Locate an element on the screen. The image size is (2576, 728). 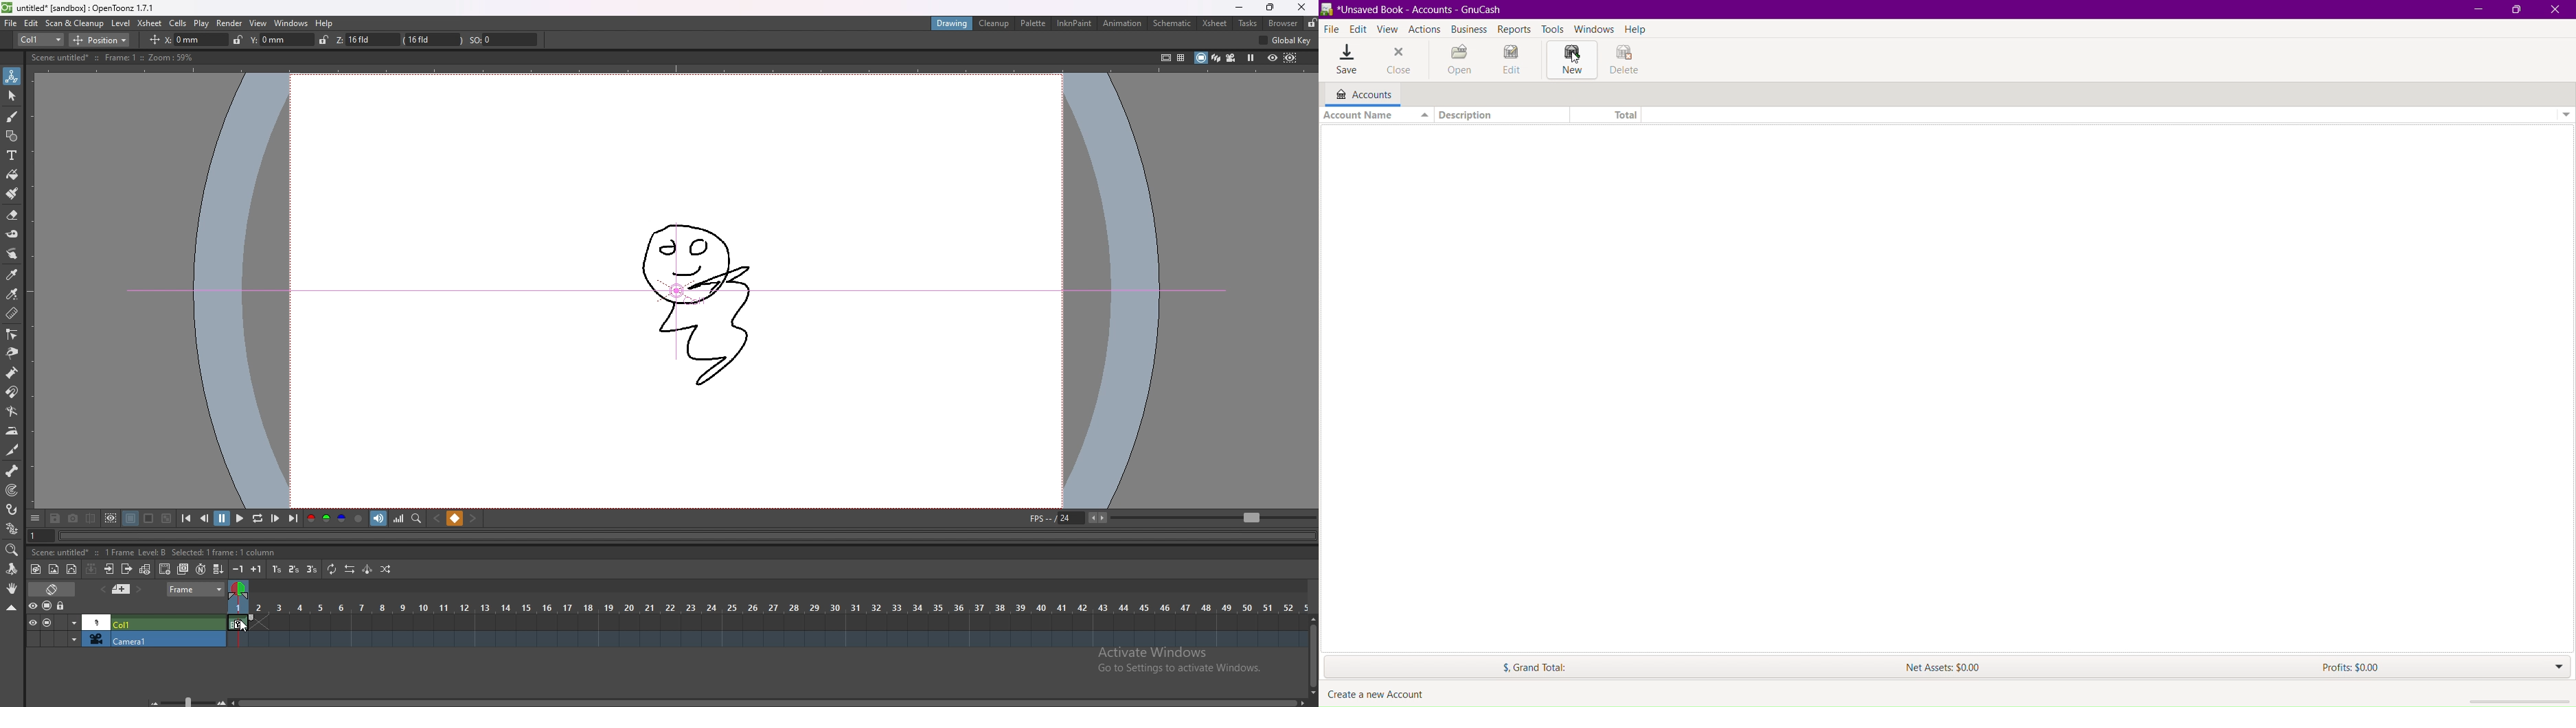
Save is located at coordinates (1345, 58).